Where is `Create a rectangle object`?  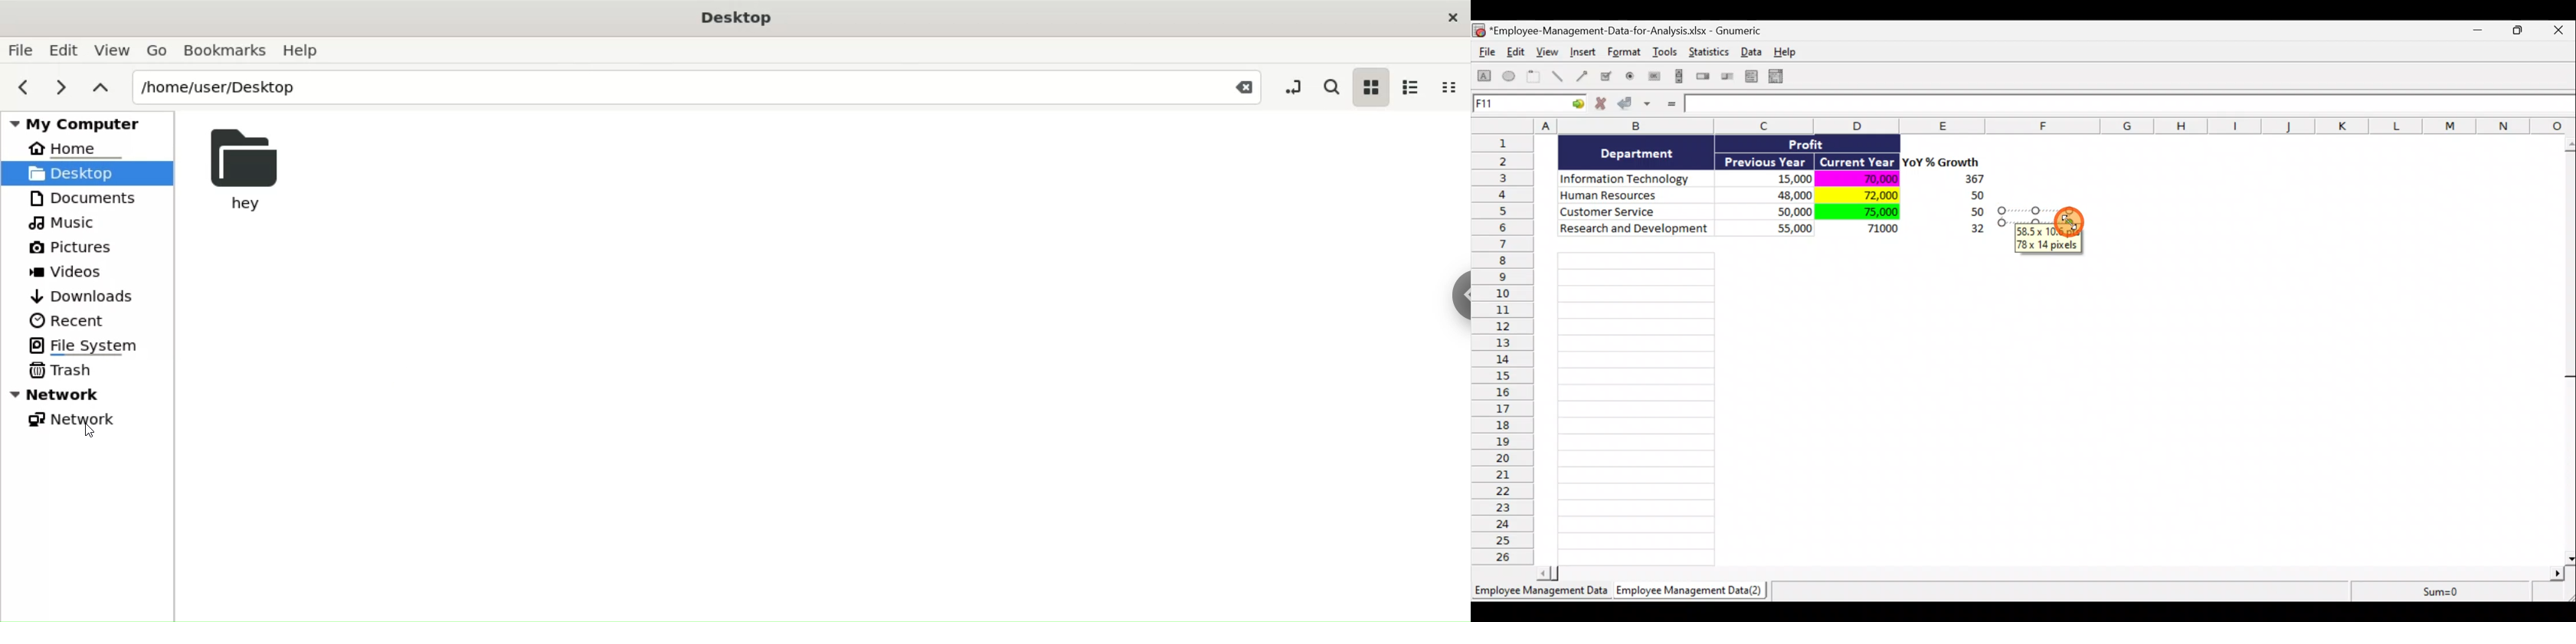
Create a rectangle object is located at coordinates (1485, 78).